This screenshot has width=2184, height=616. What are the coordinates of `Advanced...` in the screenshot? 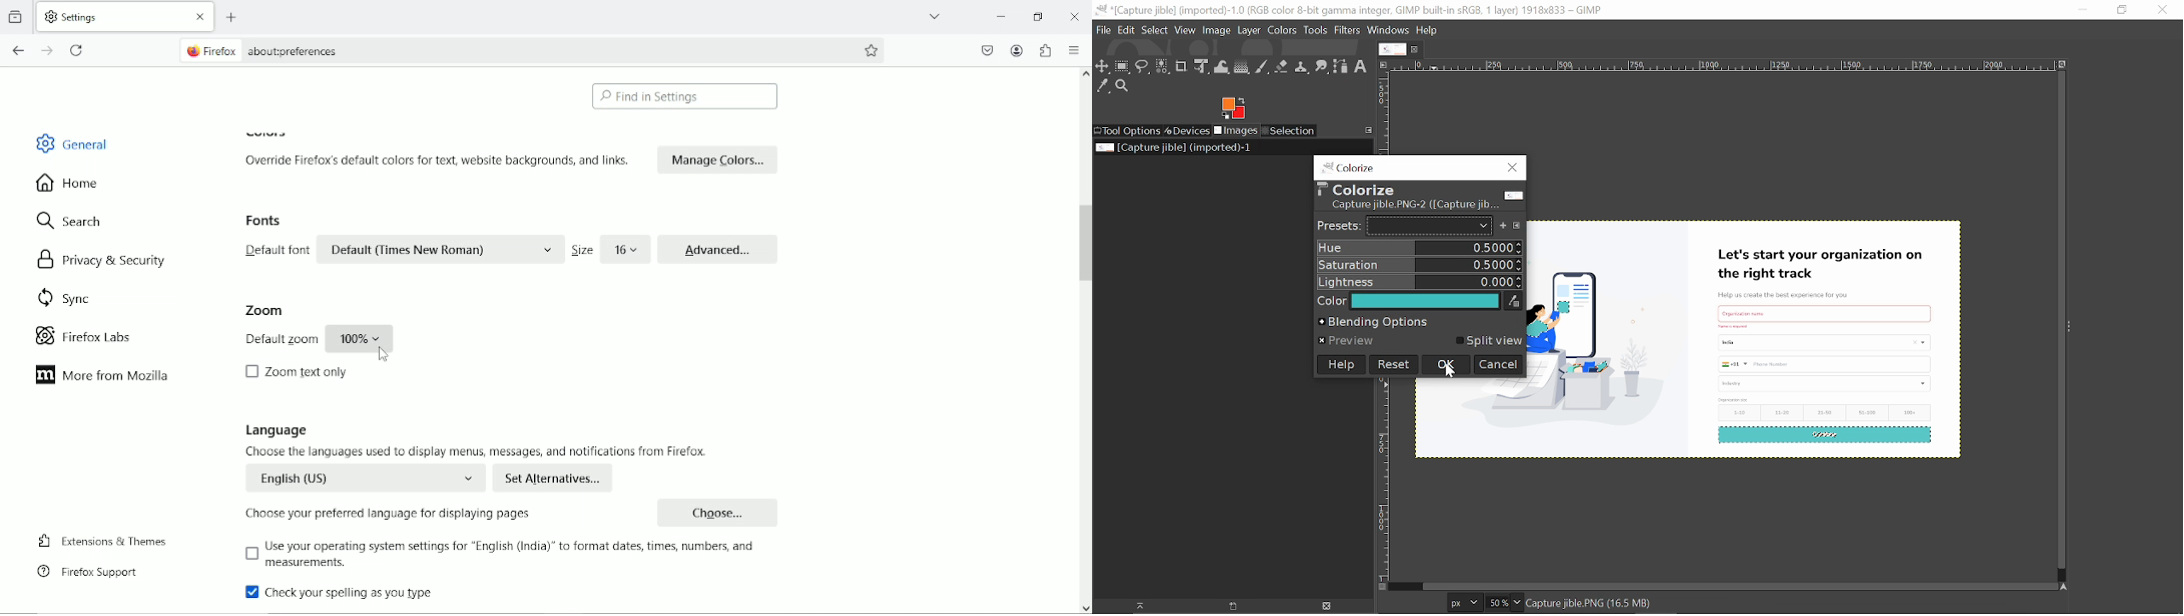 It's located at (718, 247).